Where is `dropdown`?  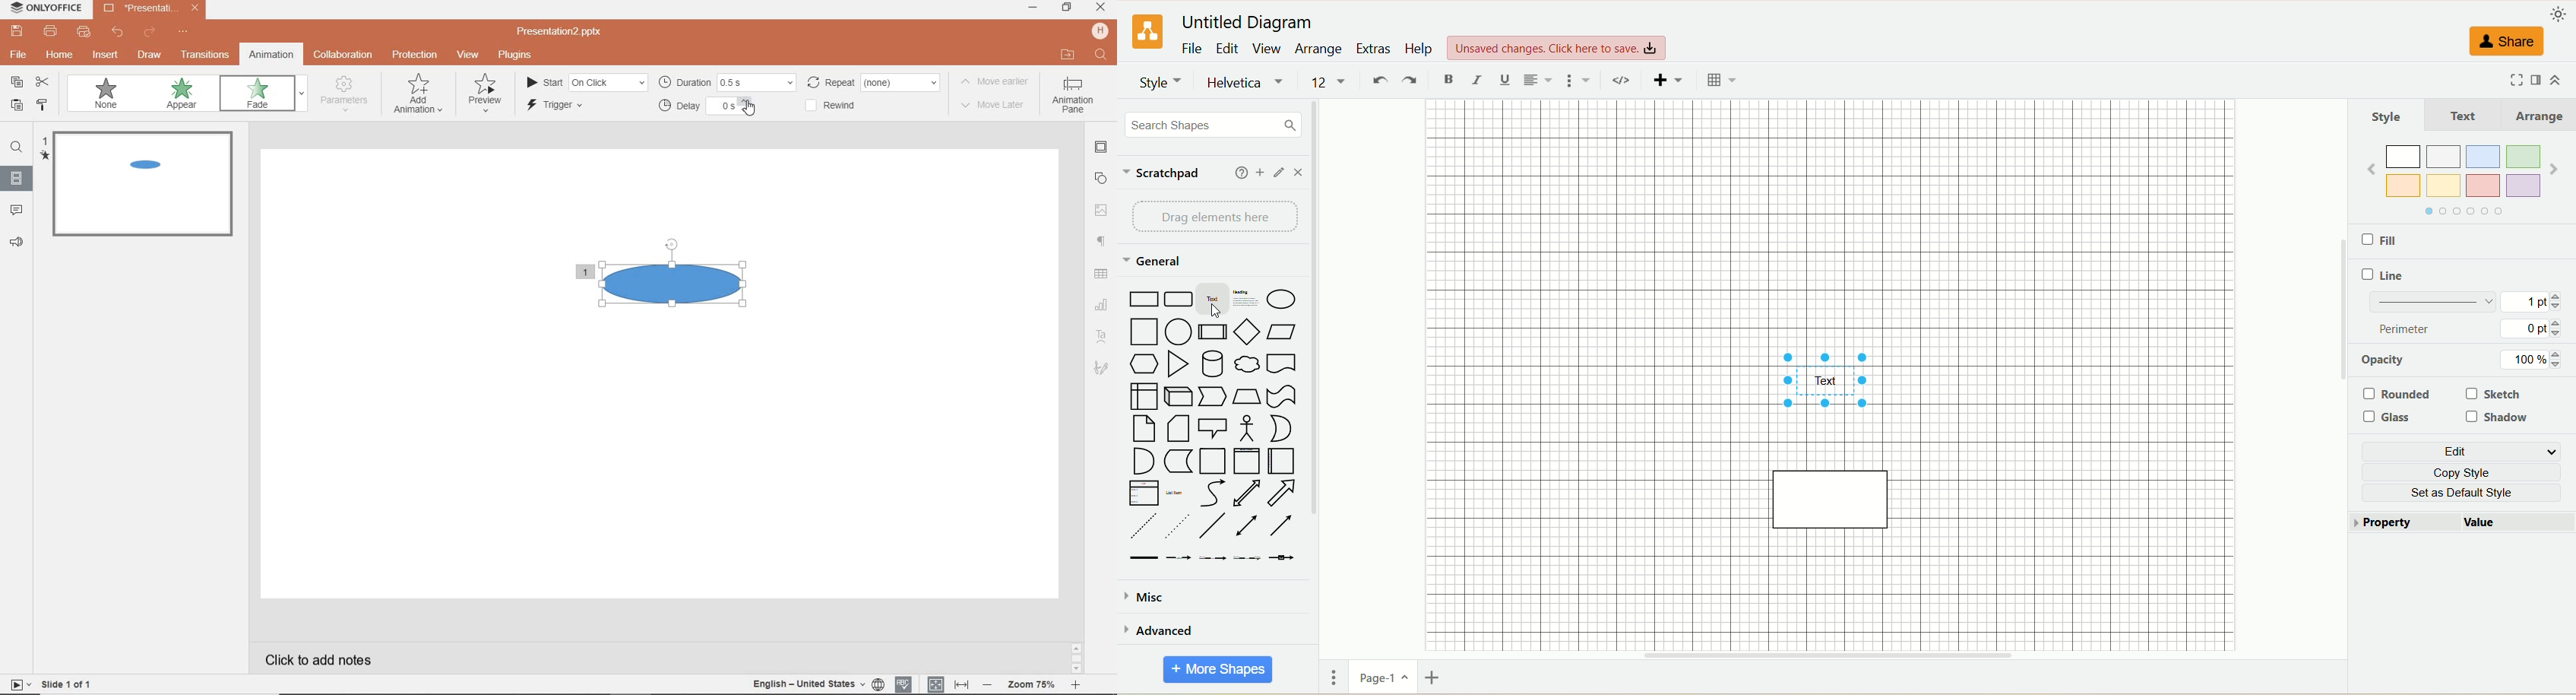
dropdown is located at coordinates (1583, 81).